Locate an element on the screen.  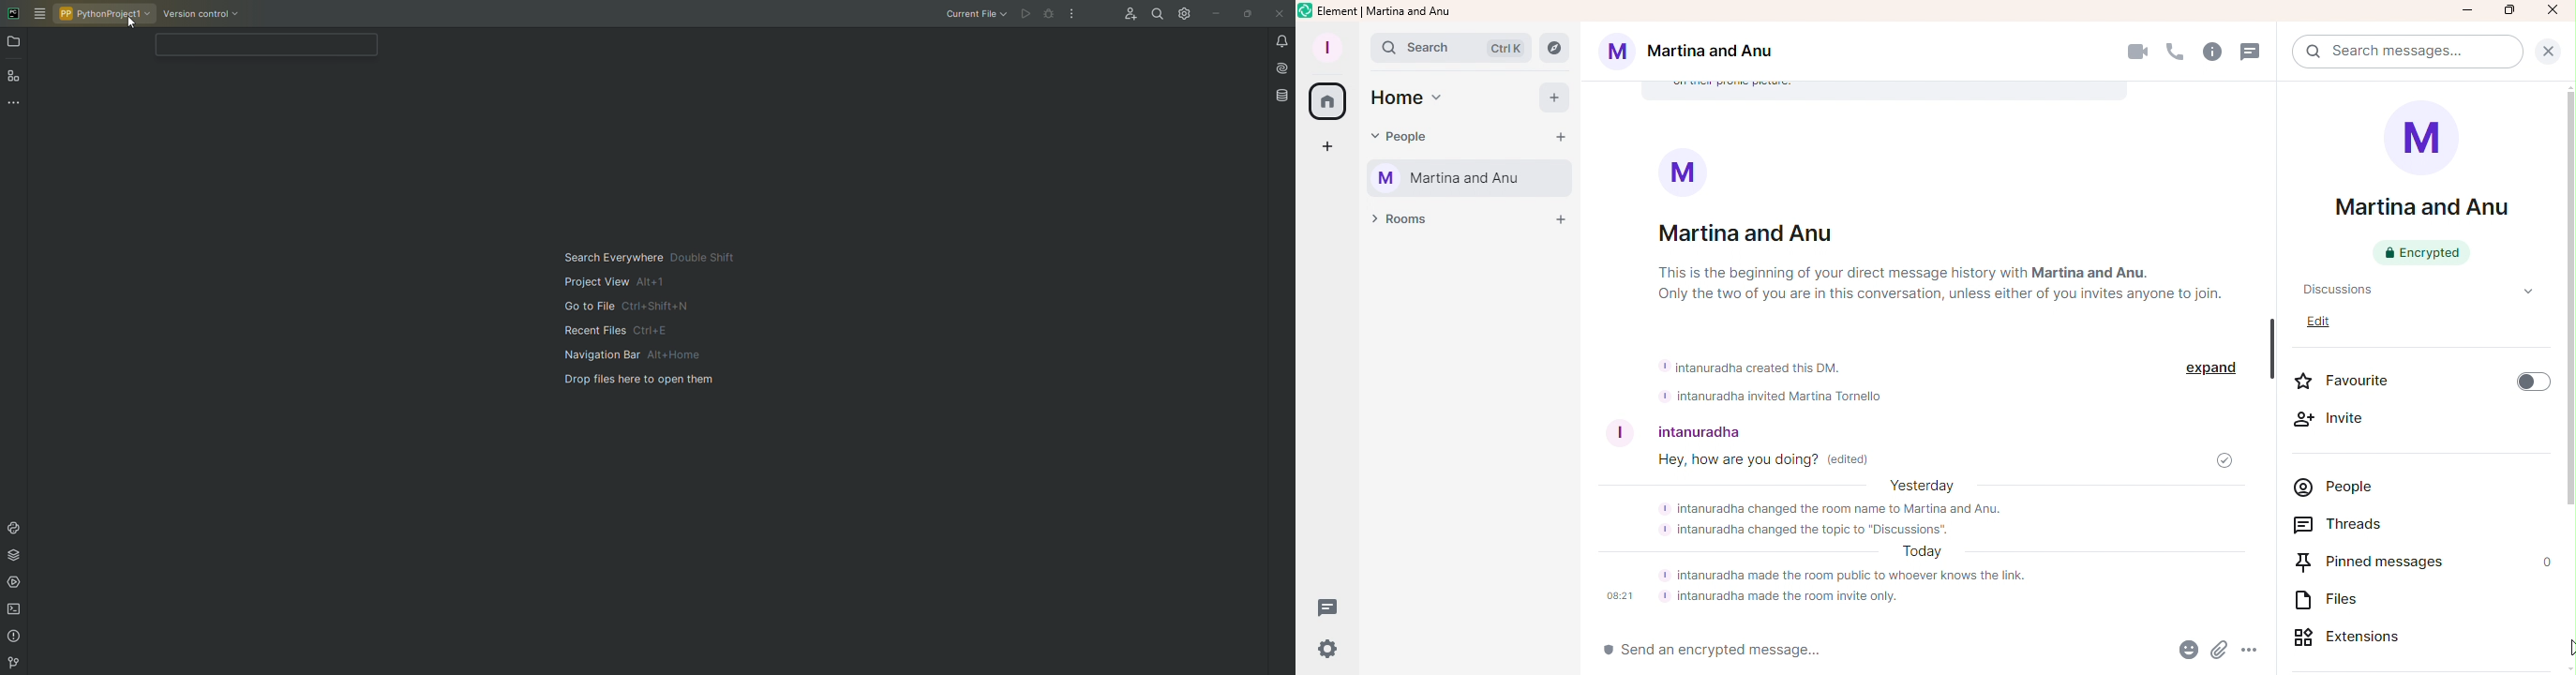
People is located at coordinates (1414, 140).